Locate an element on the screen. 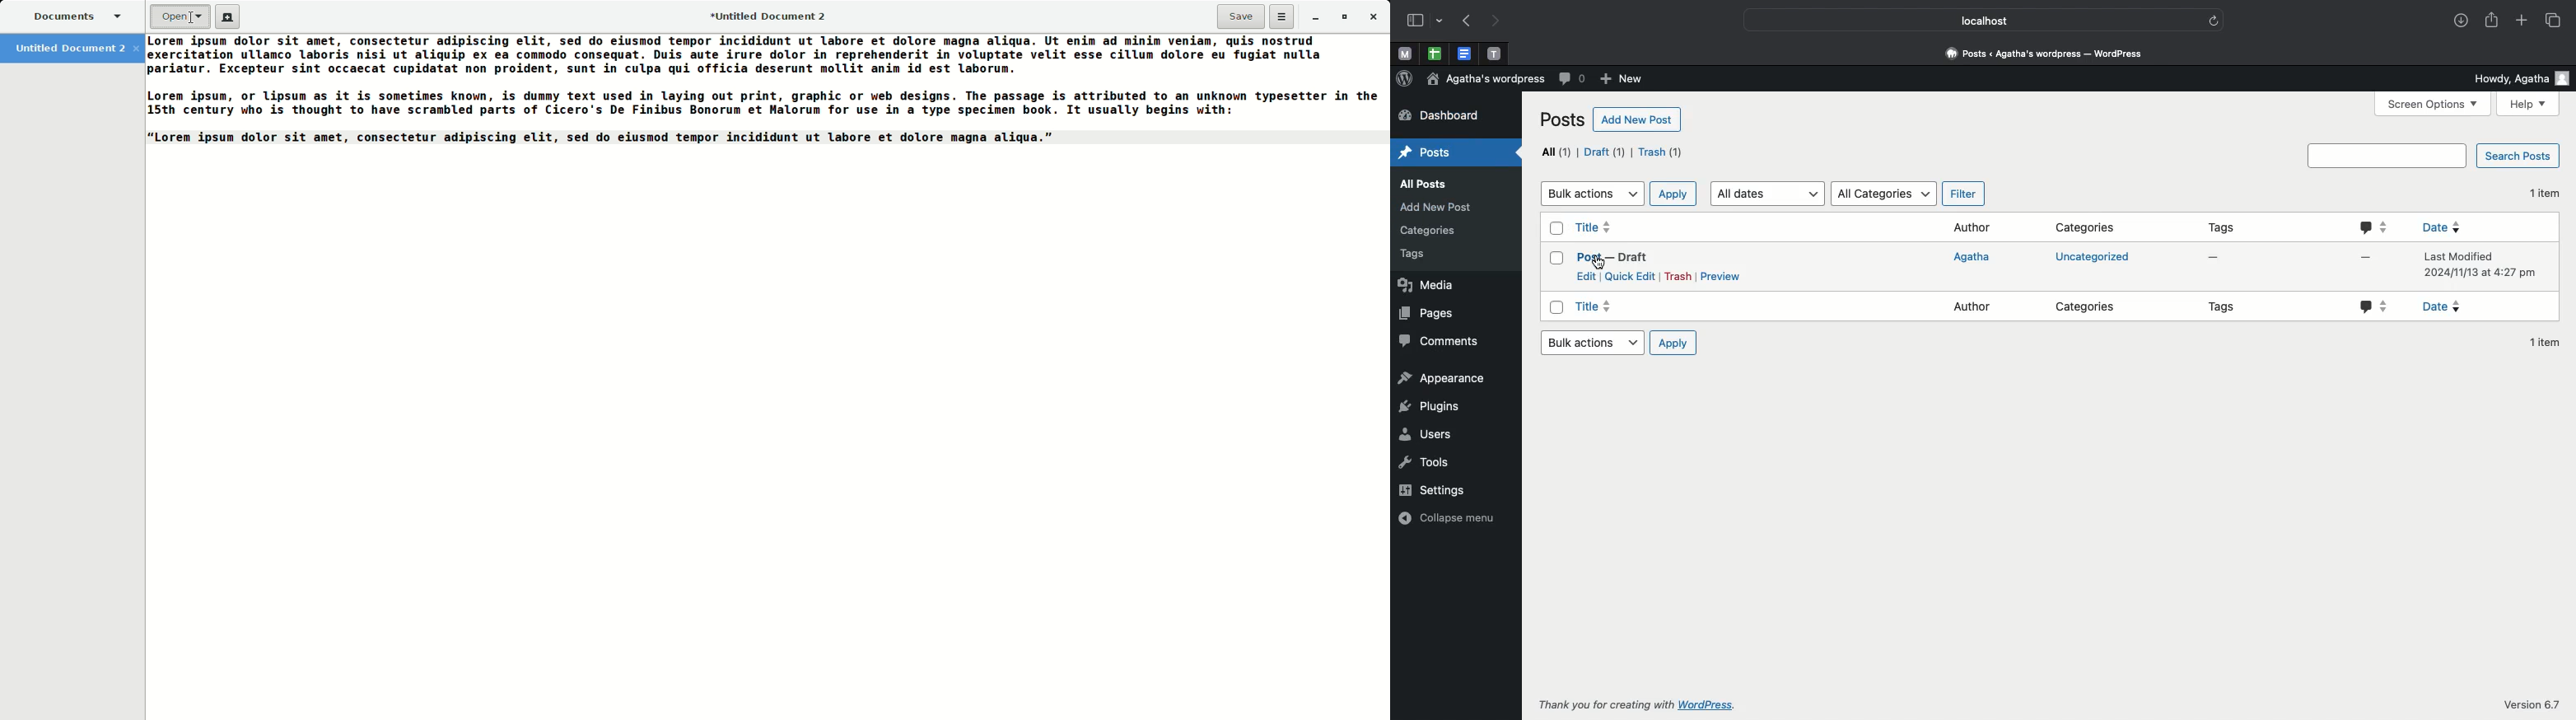  Cursor is located at coordinates (190, 21).